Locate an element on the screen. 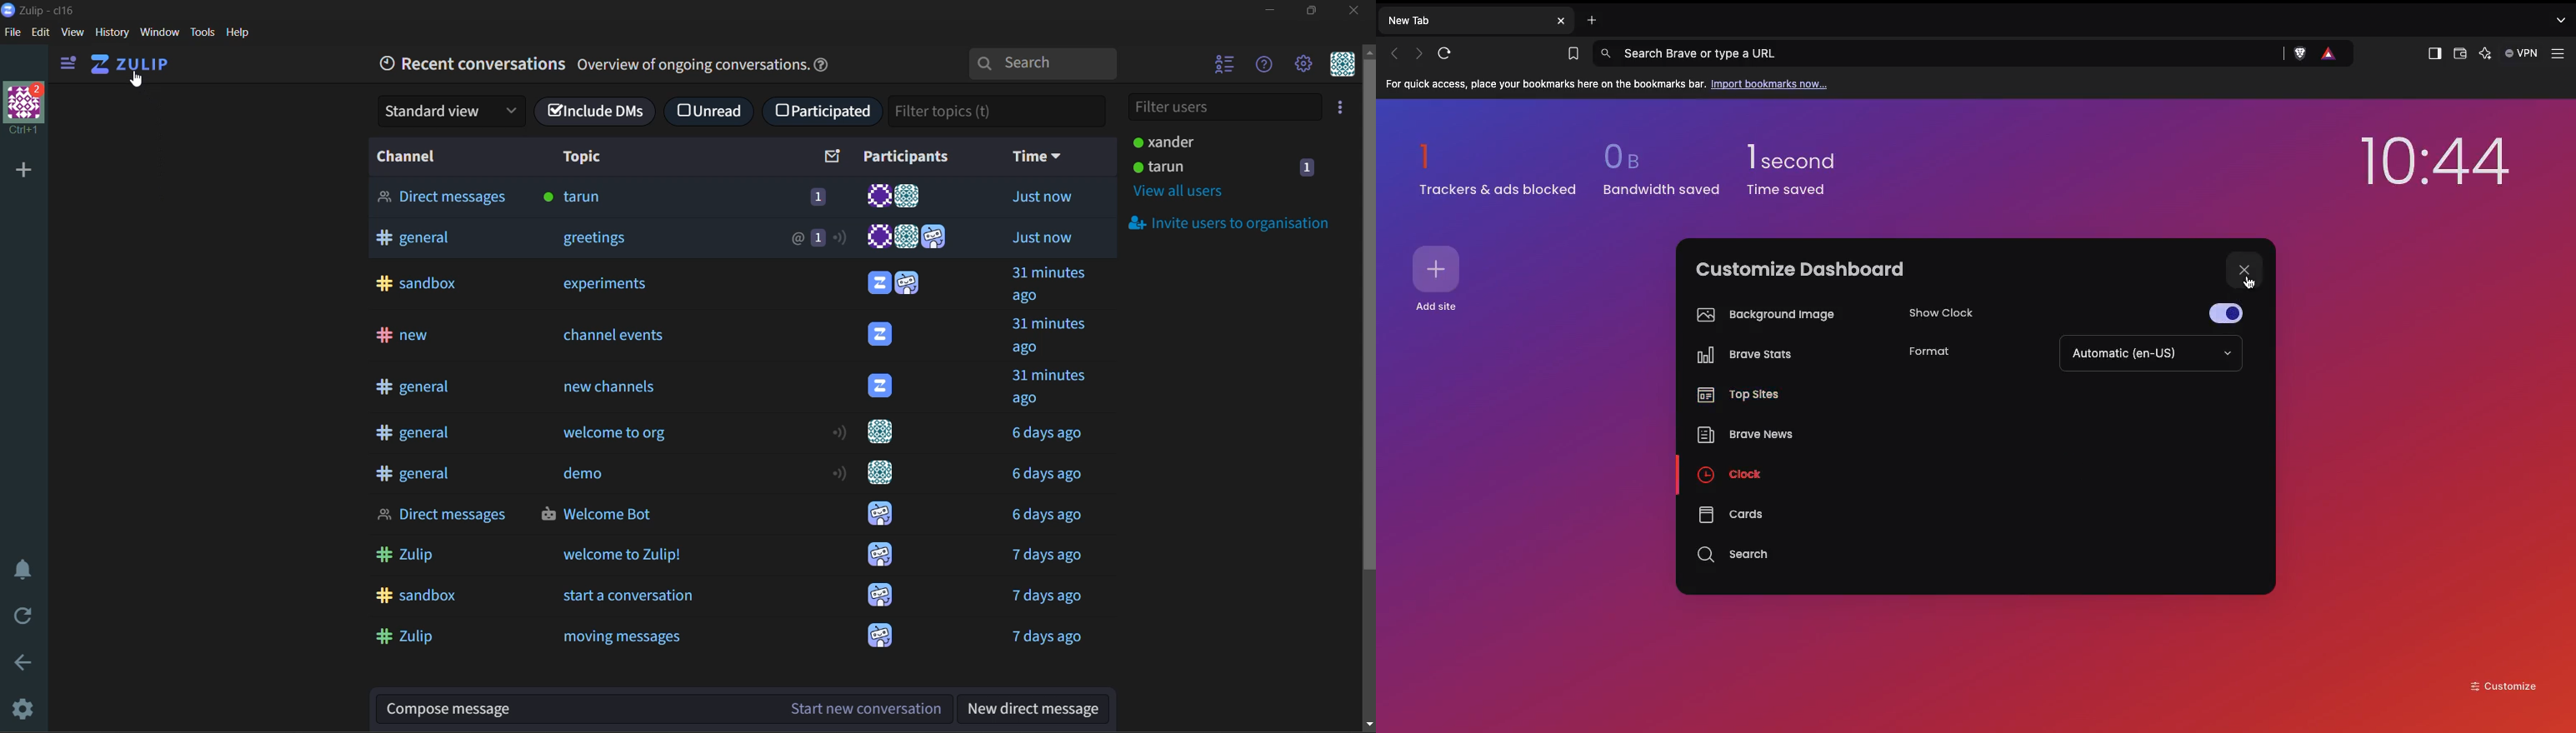 The width and height of the screenshot is (2576, 756). topic is located at coordinates (598, 153).